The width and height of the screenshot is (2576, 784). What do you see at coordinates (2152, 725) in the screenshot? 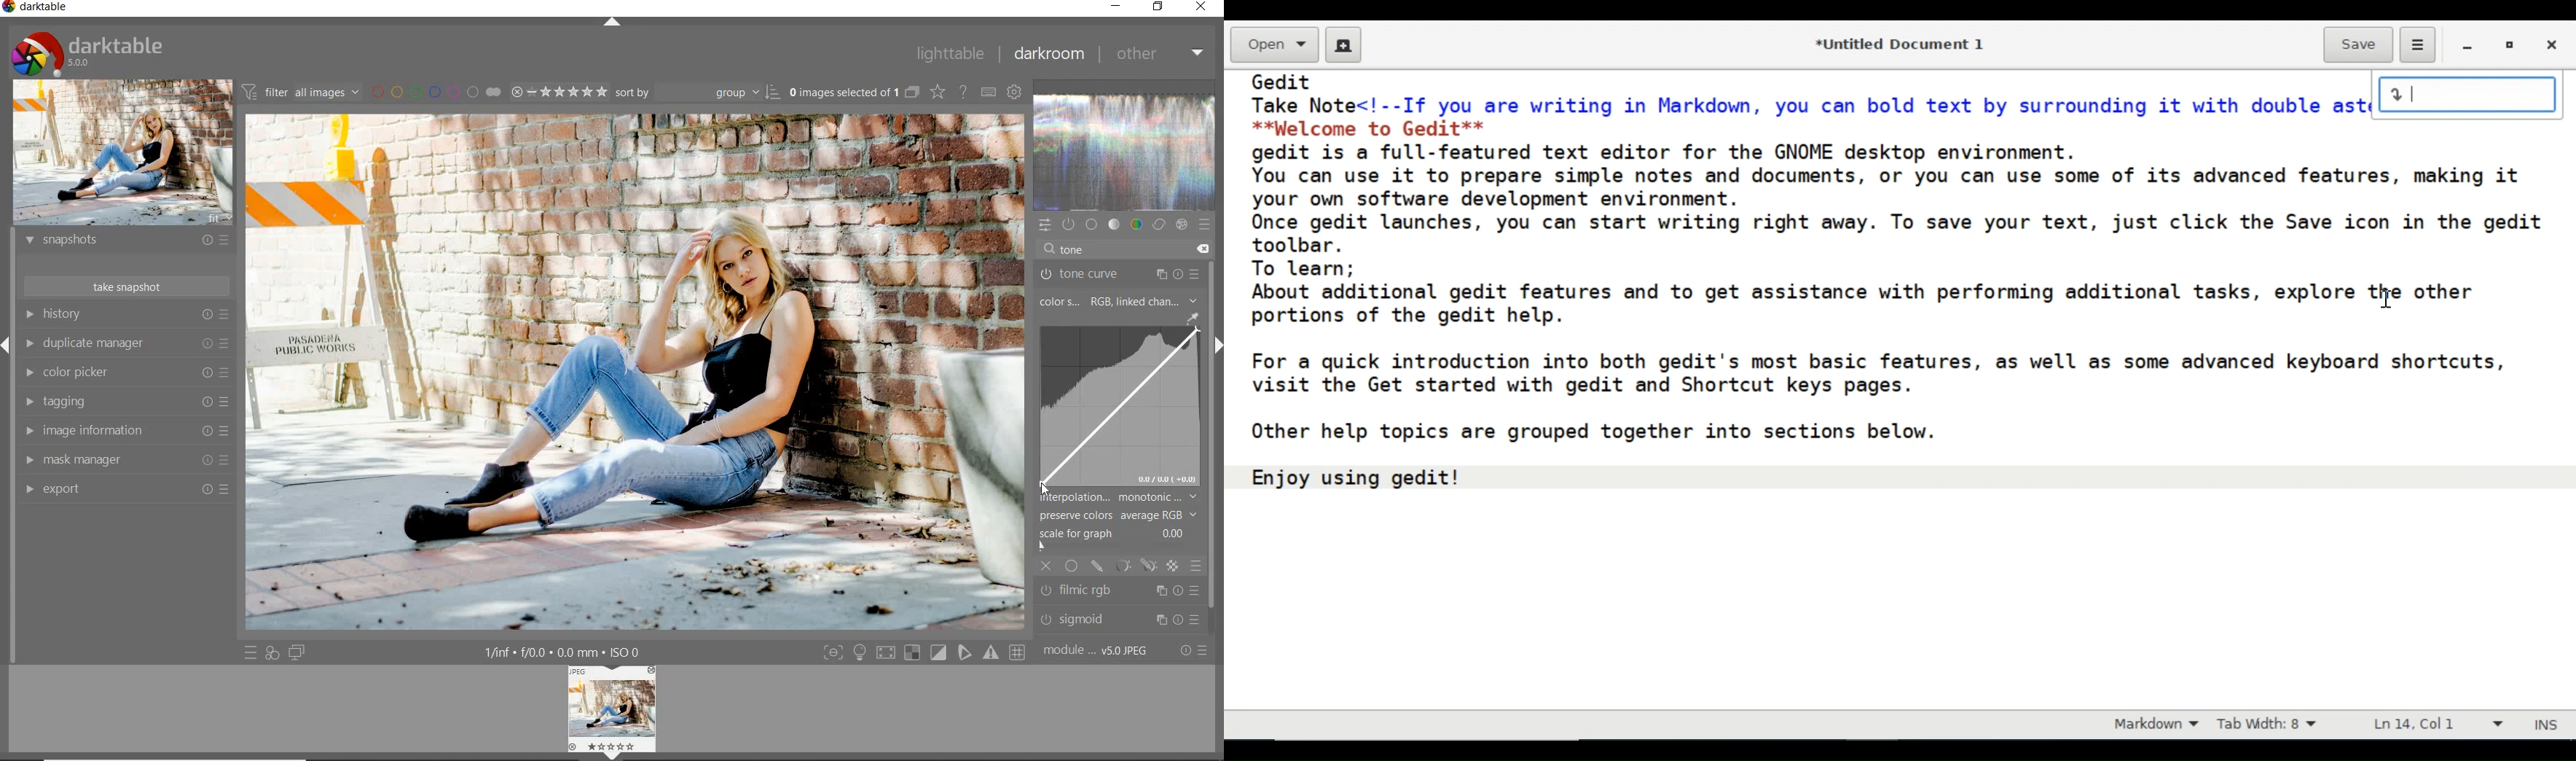
I see `Markdown` at bounding box center [2152, 725].